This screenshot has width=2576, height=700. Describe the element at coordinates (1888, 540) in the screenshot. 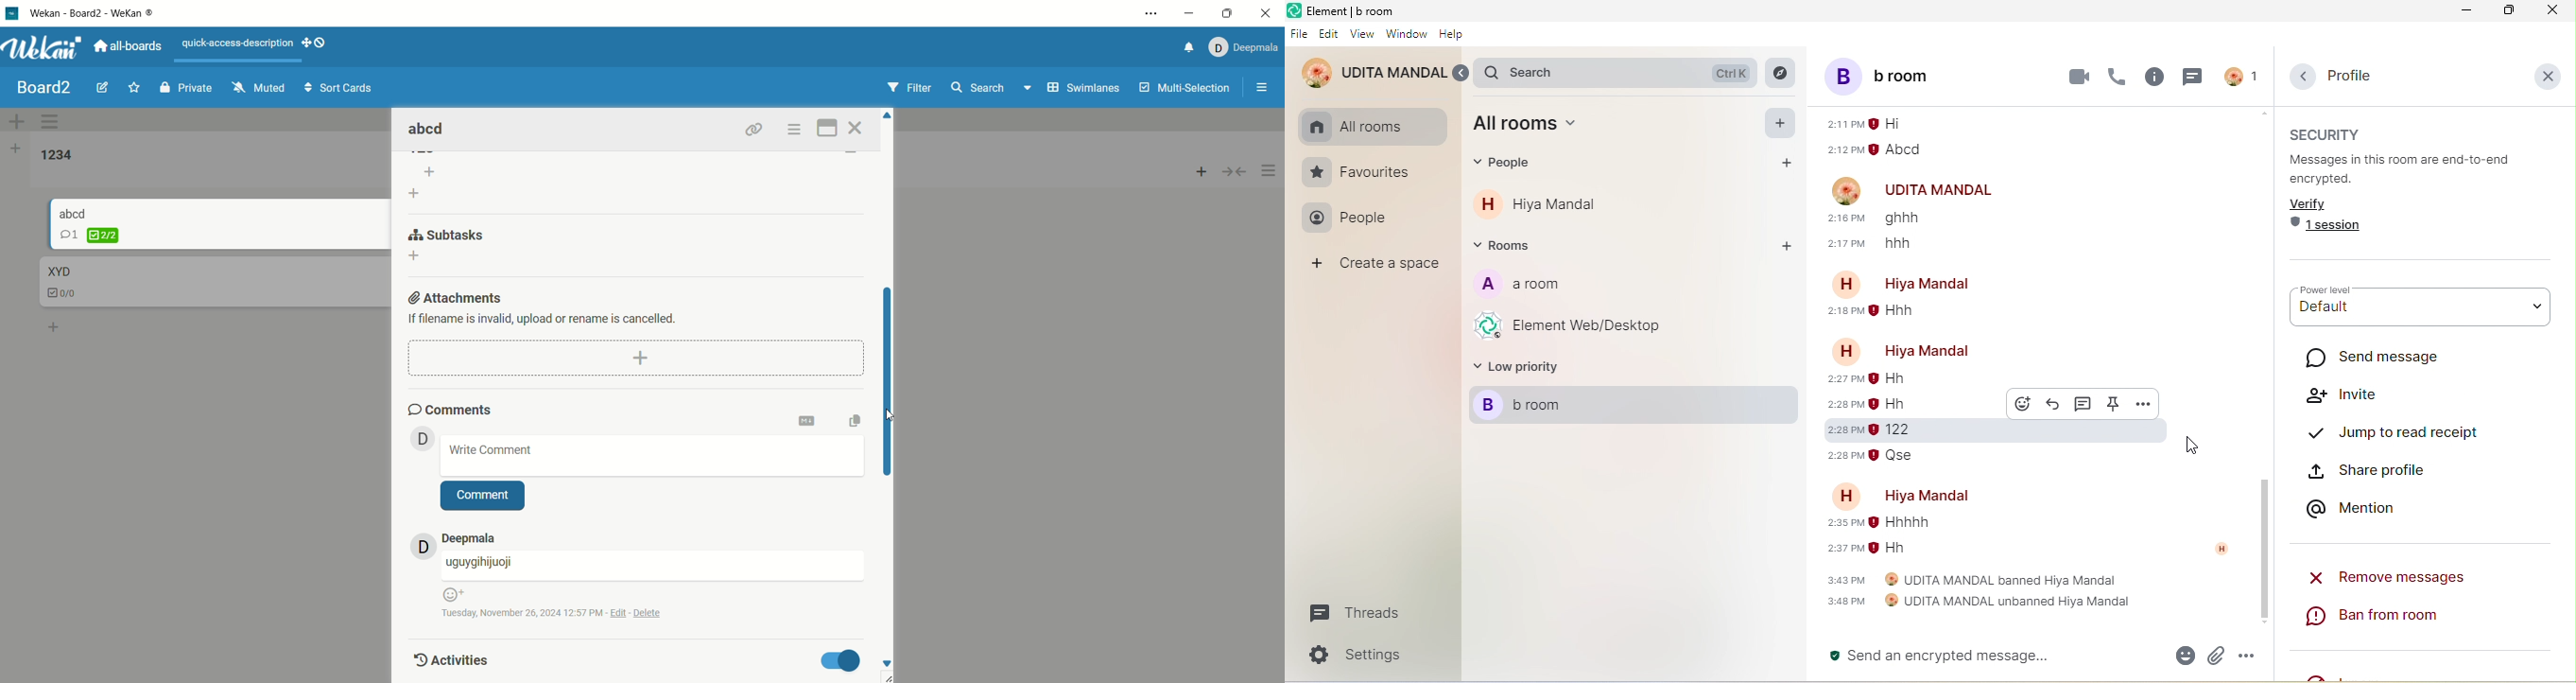

I see `older message of hiya mandal` at that location.